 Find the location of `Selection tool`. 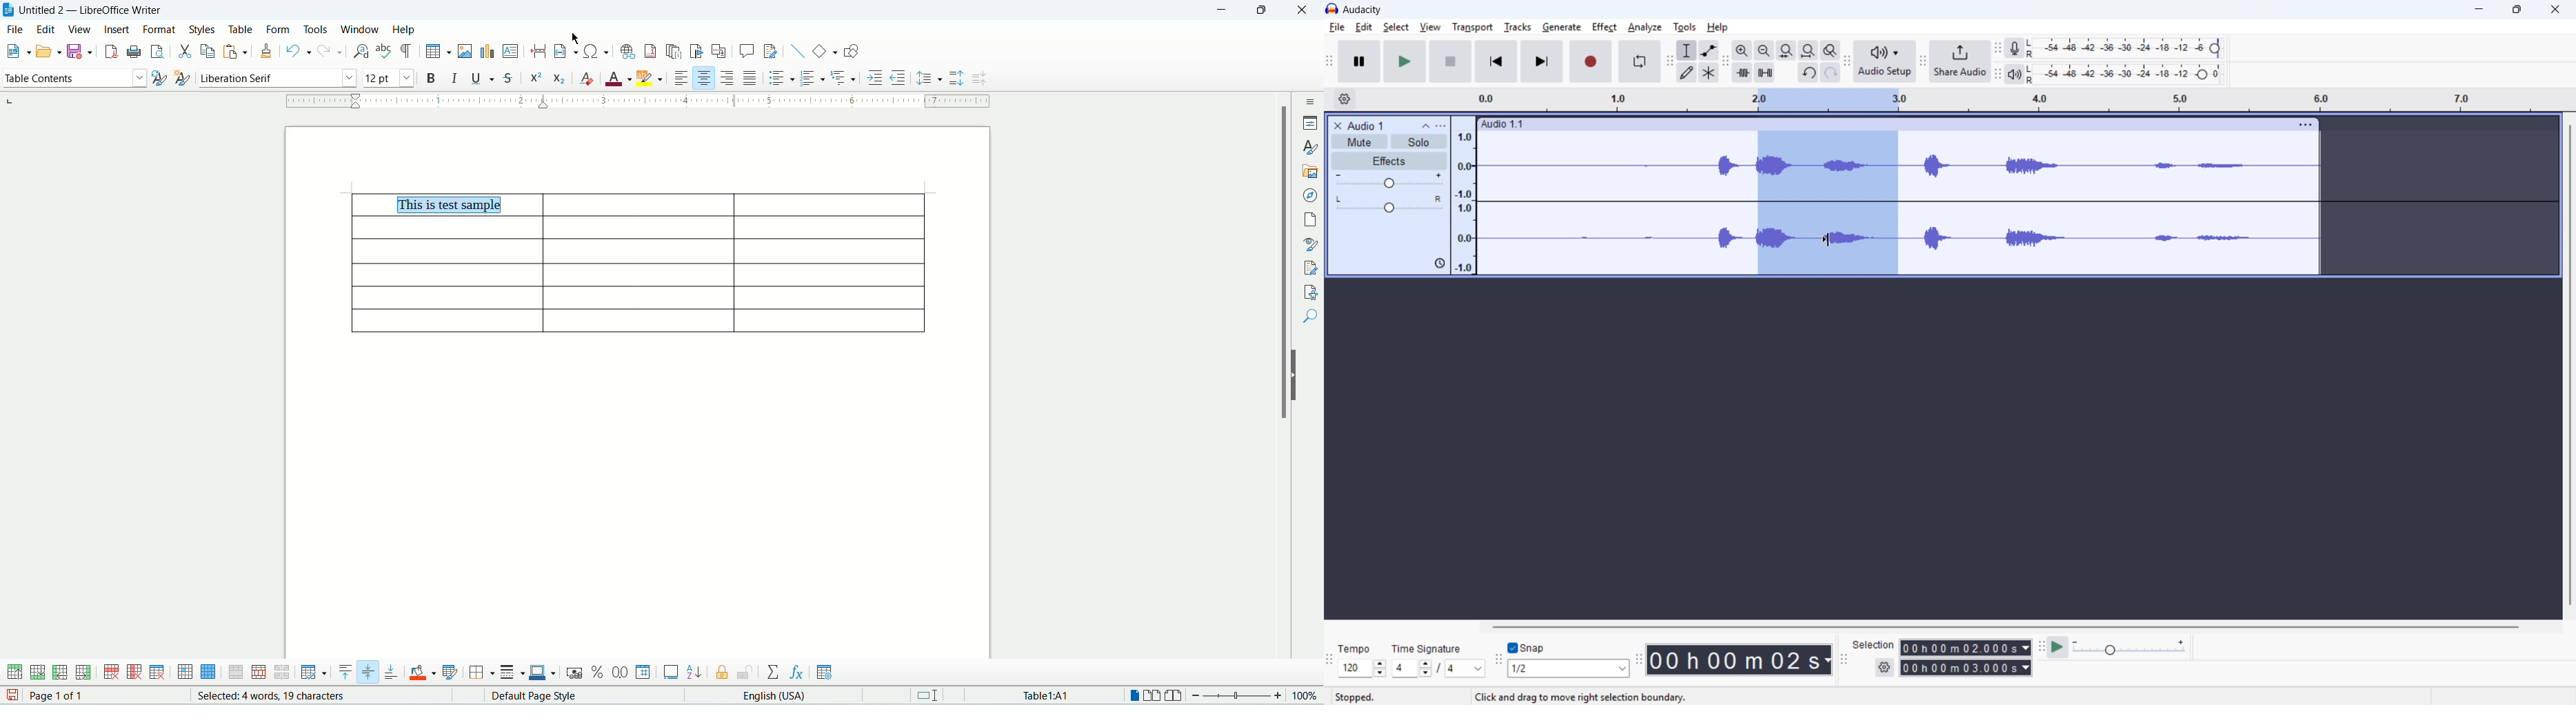

Selection tool is located at coordinates (1687, 50).